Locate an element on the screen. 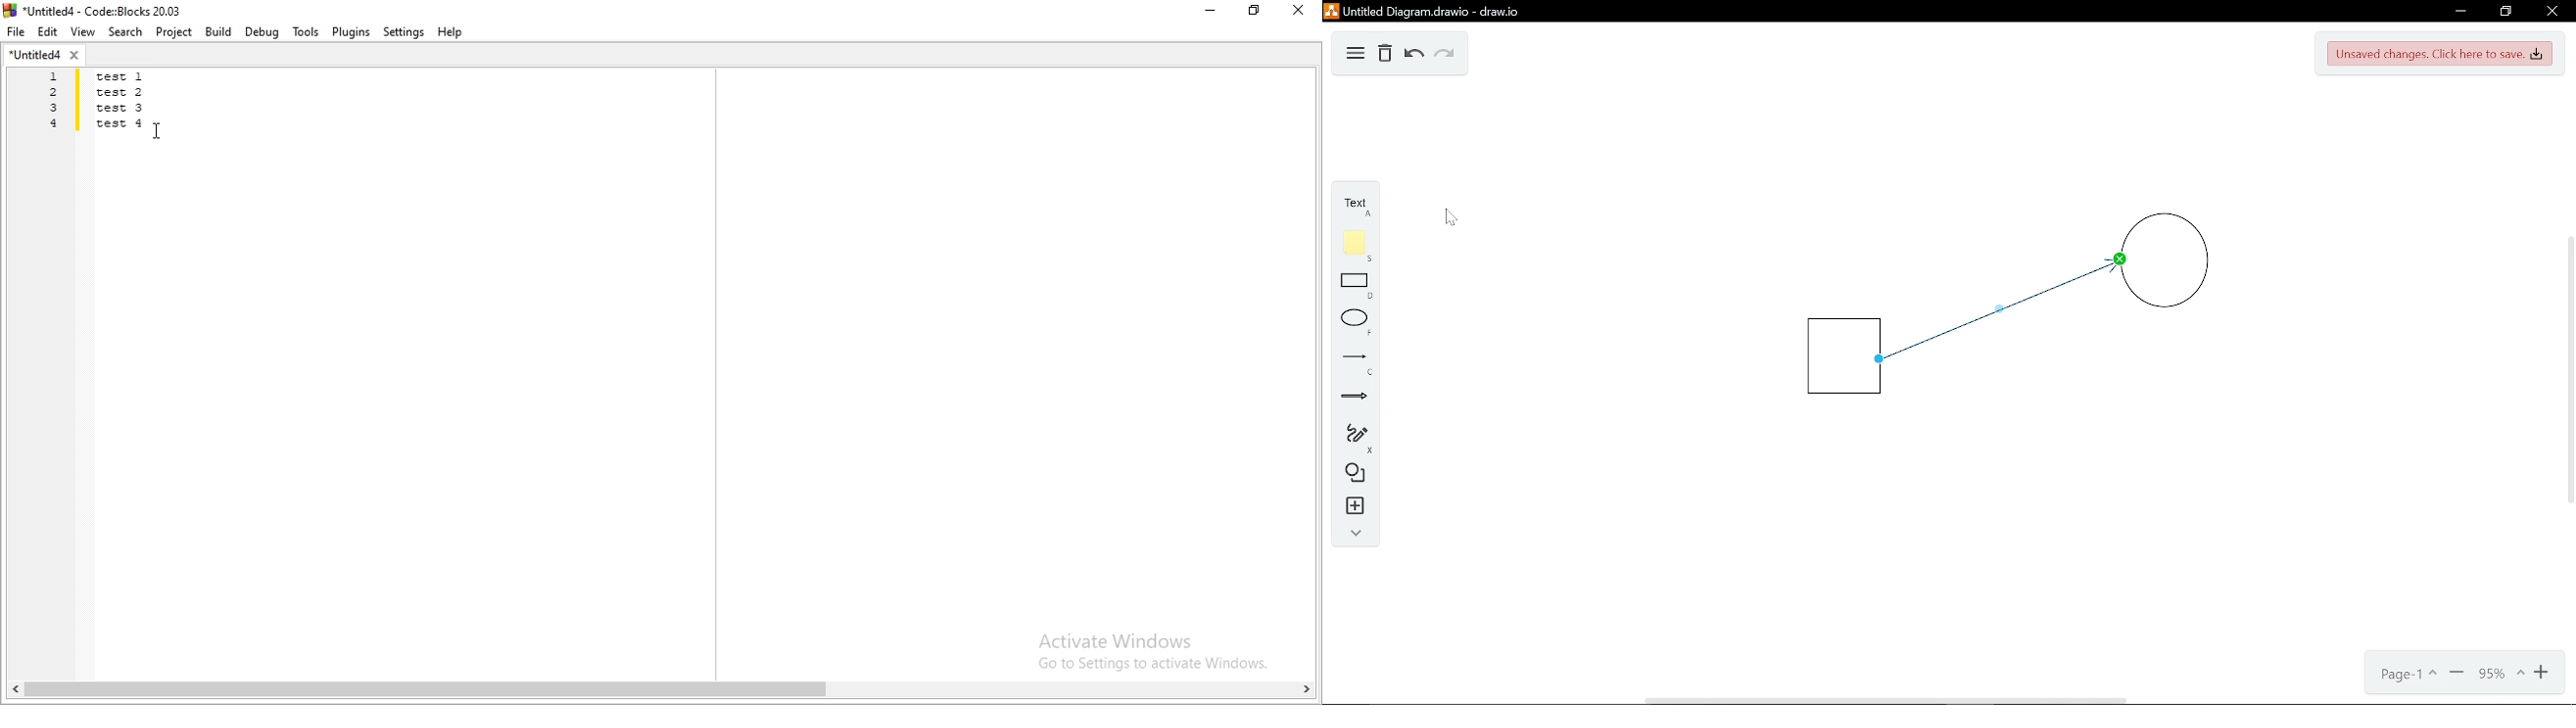  Insert is located at coordinates (1349, 505).